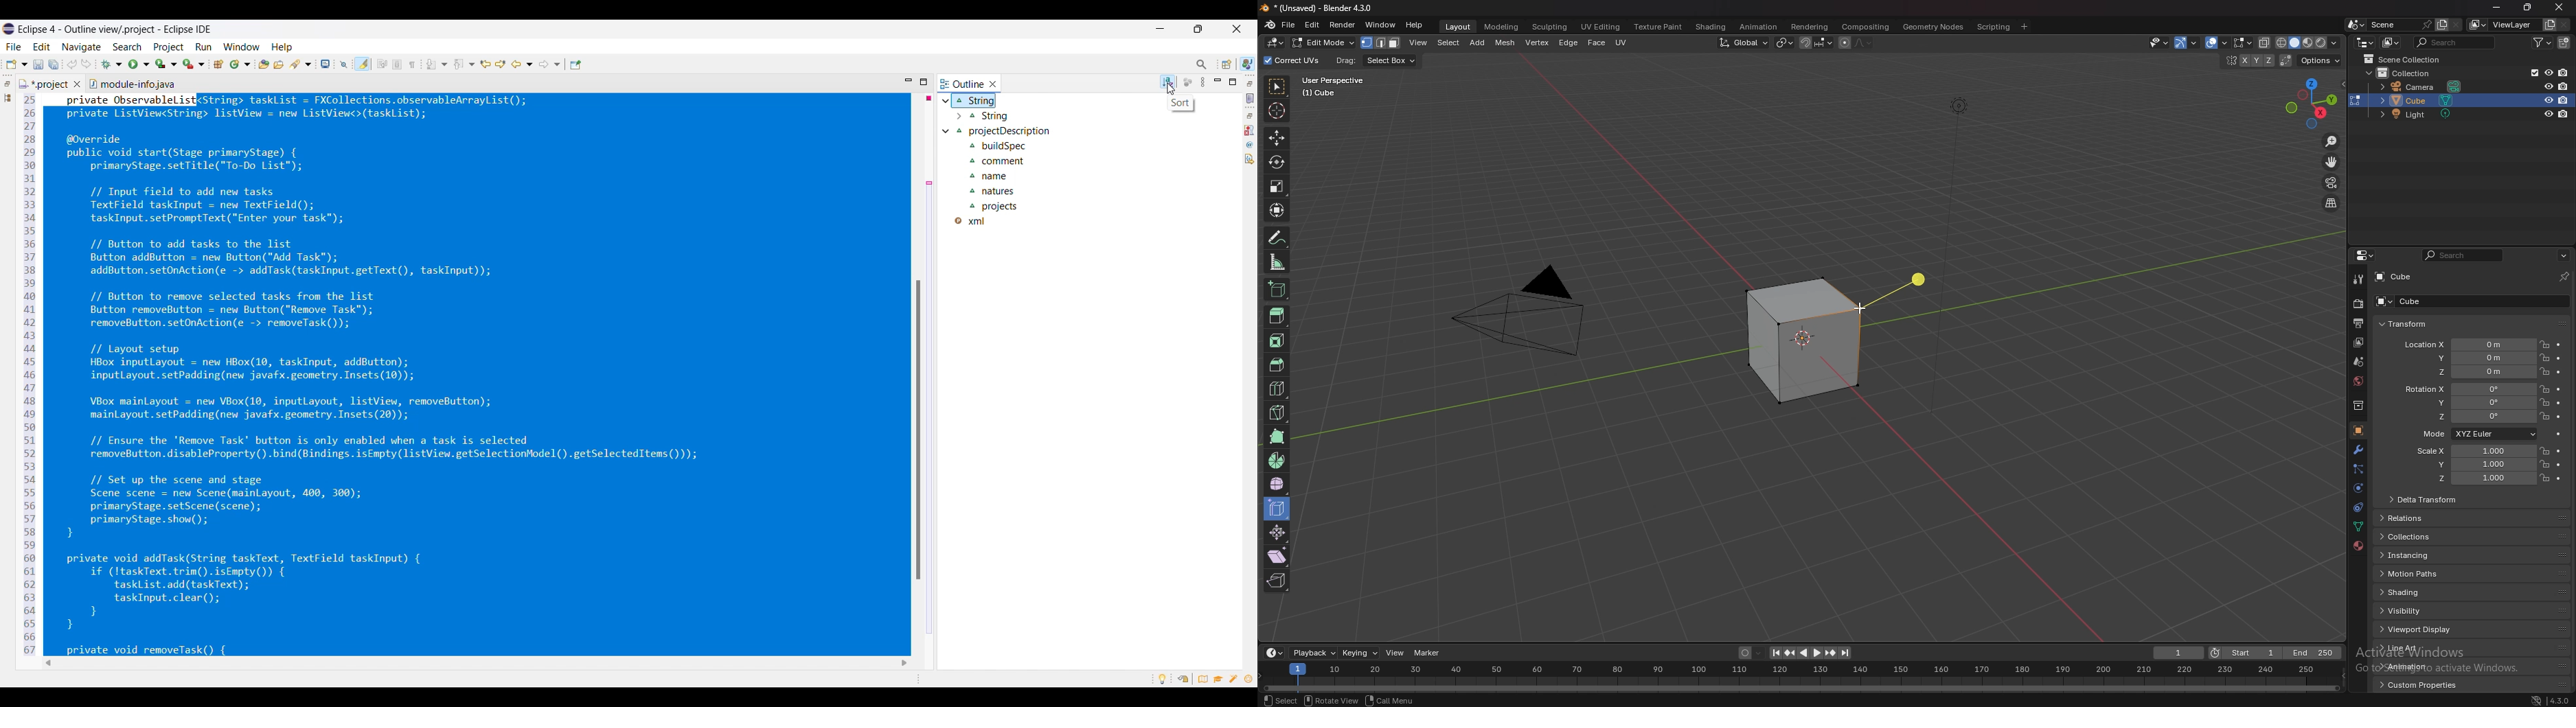 The height and width of the screenshot is (728, 2576). I want to click on loop cut, so click(1277, 389).